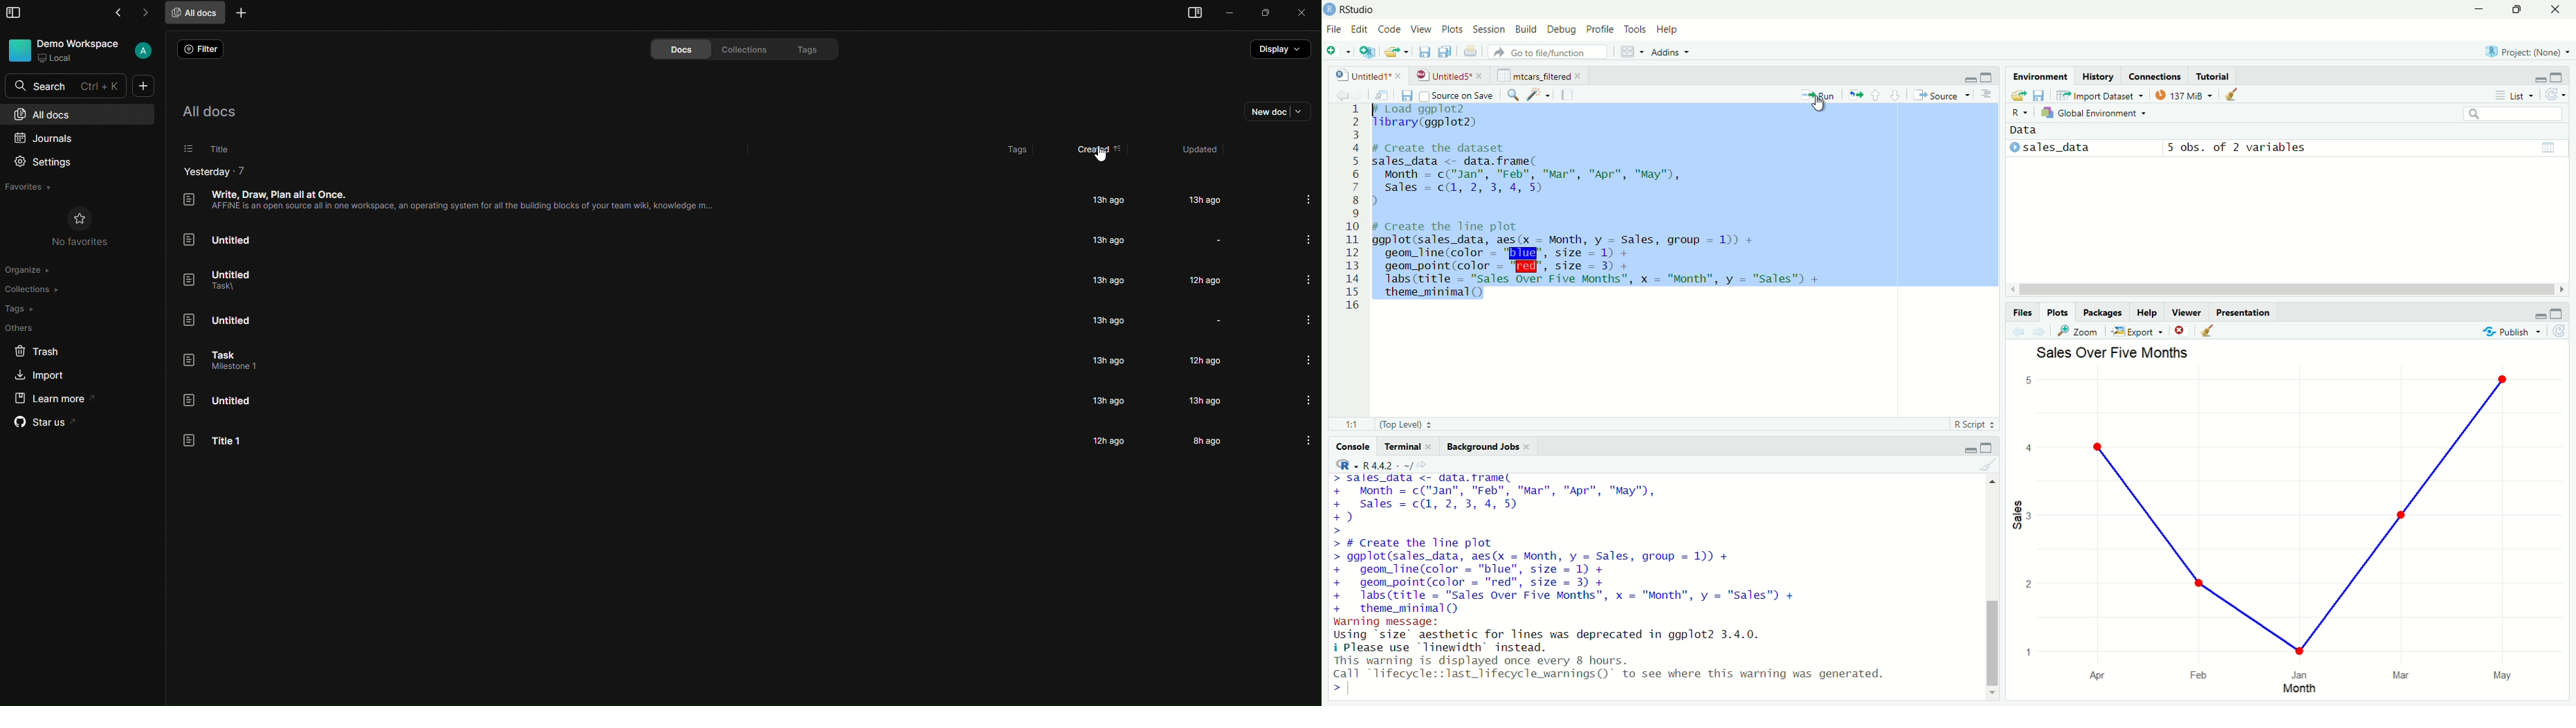  I want to click on source on save, so click(1457, 96).